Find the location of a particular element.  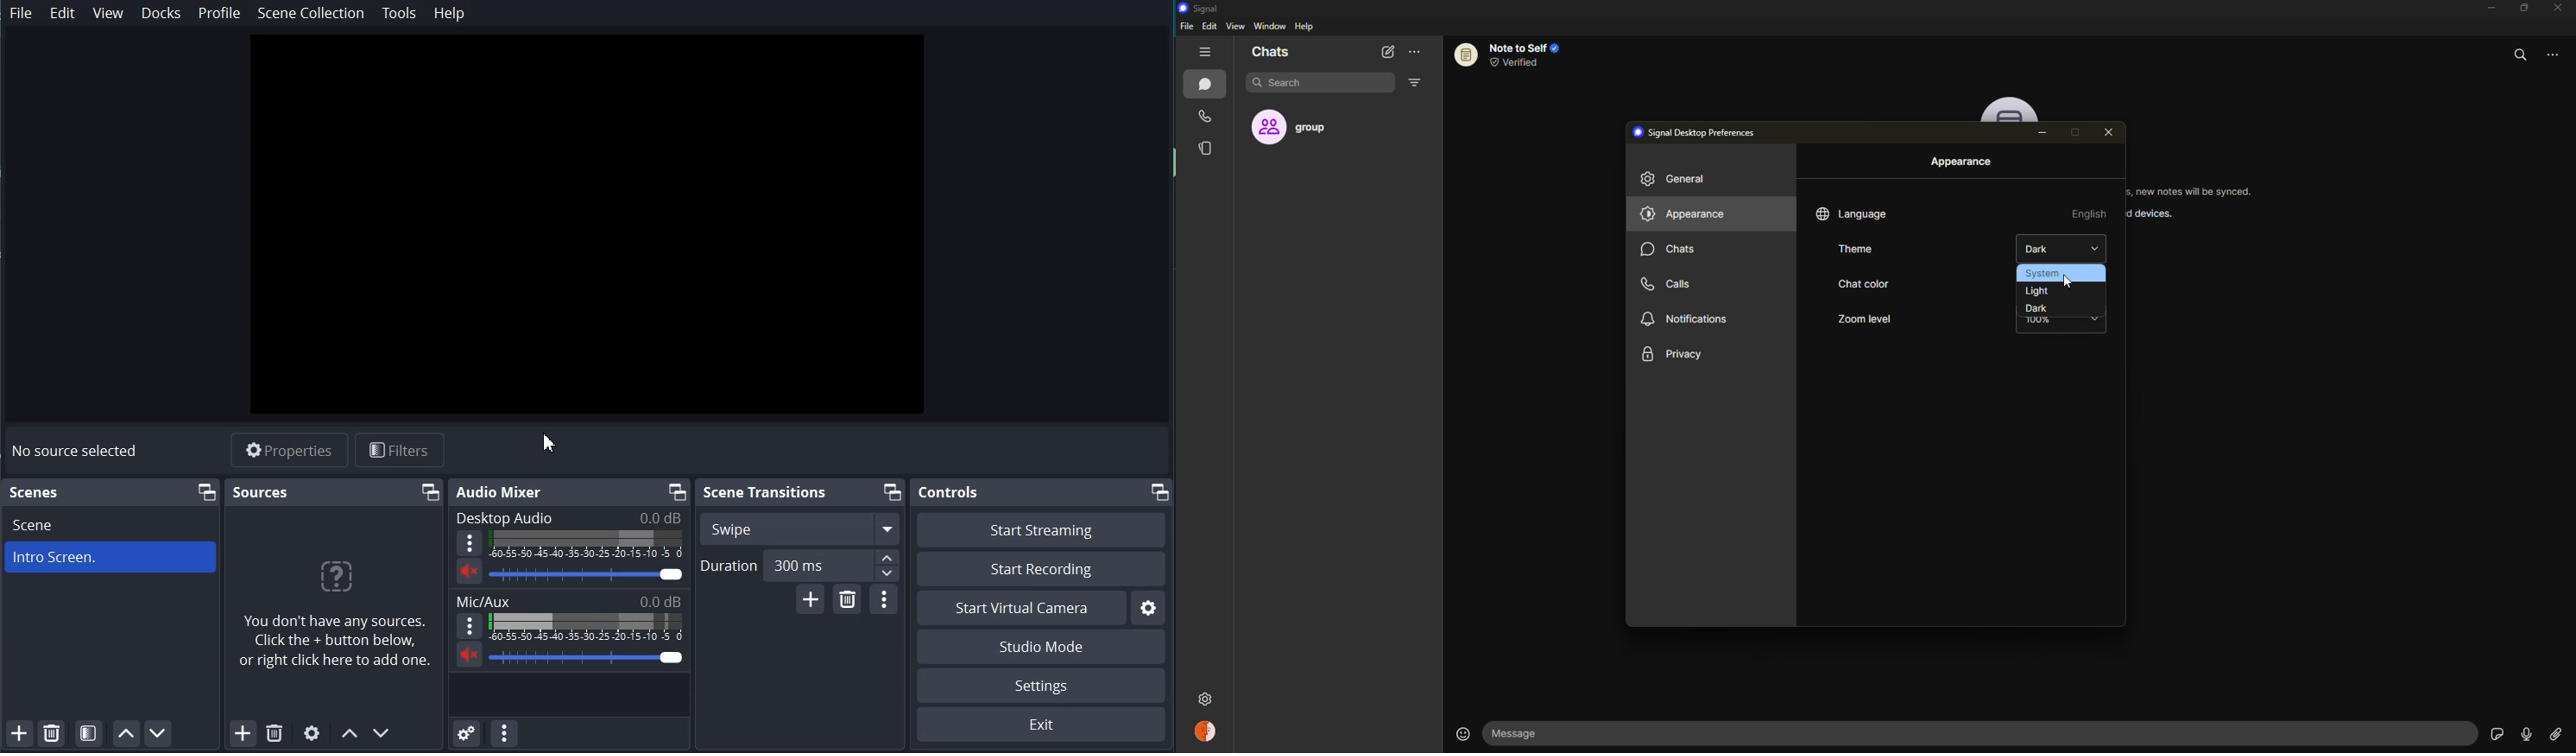

New Scene is located at coordinates (112, 560).